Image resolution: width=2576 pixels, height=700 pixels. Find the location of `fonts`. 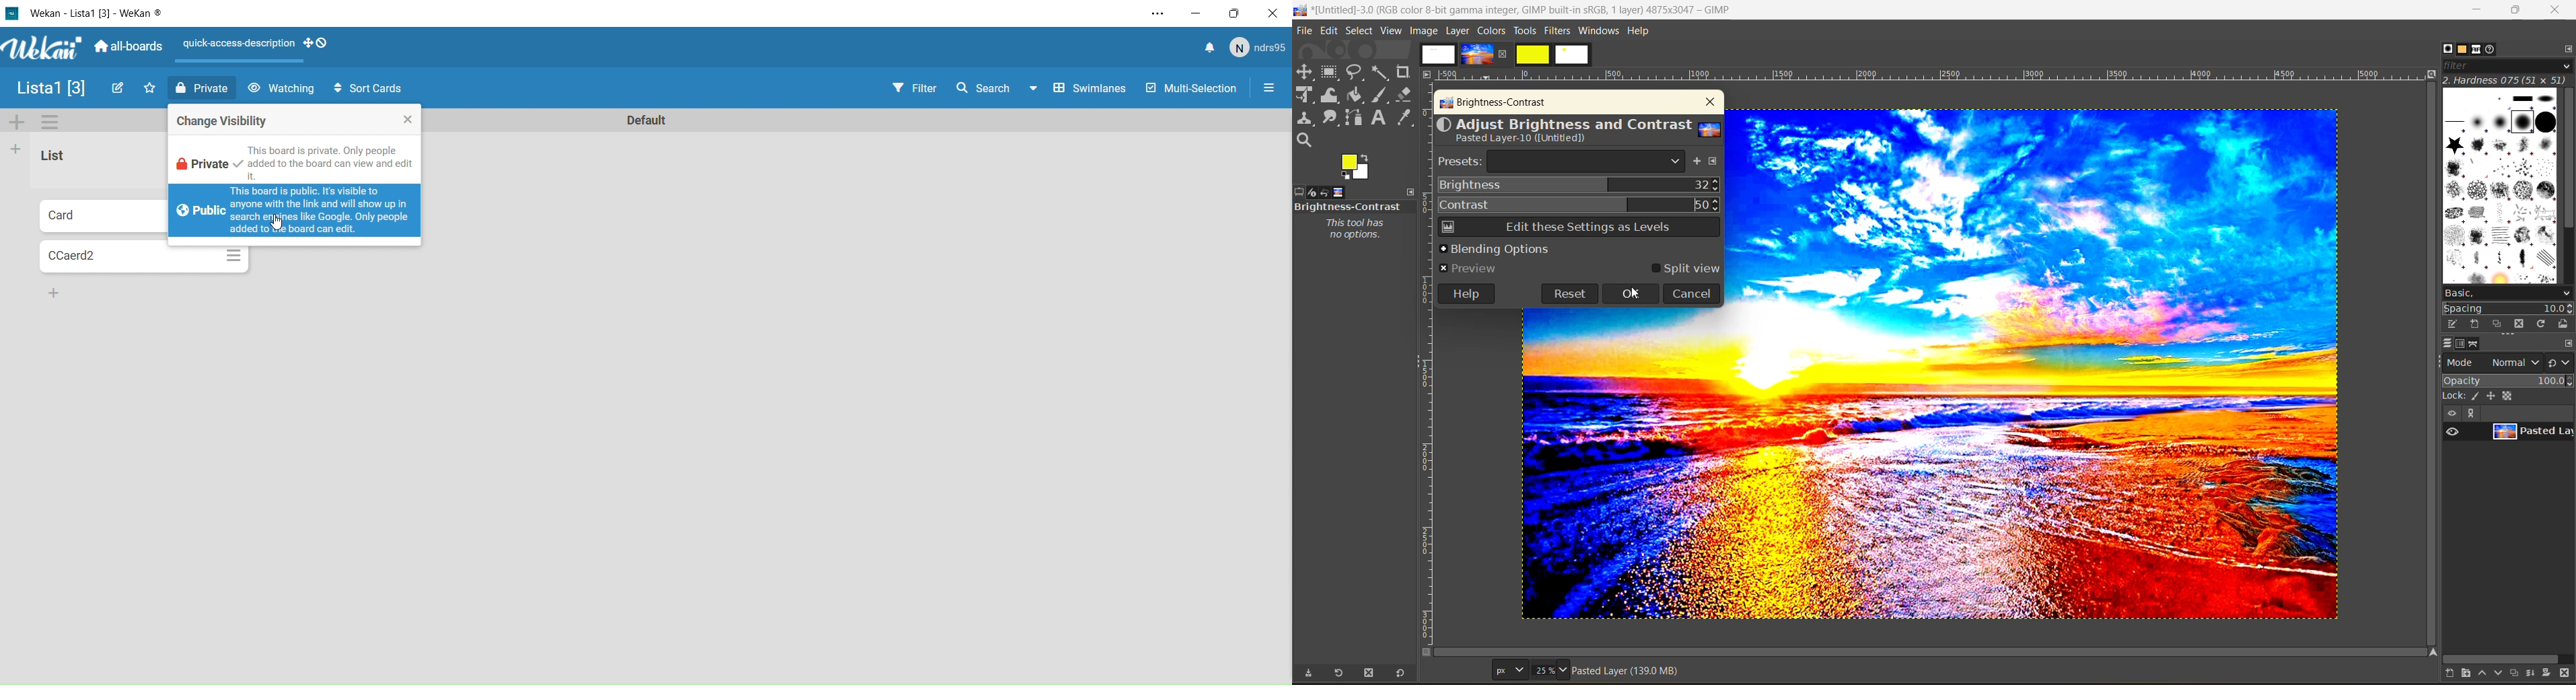

fonts is located at coordinates (2480, 51).